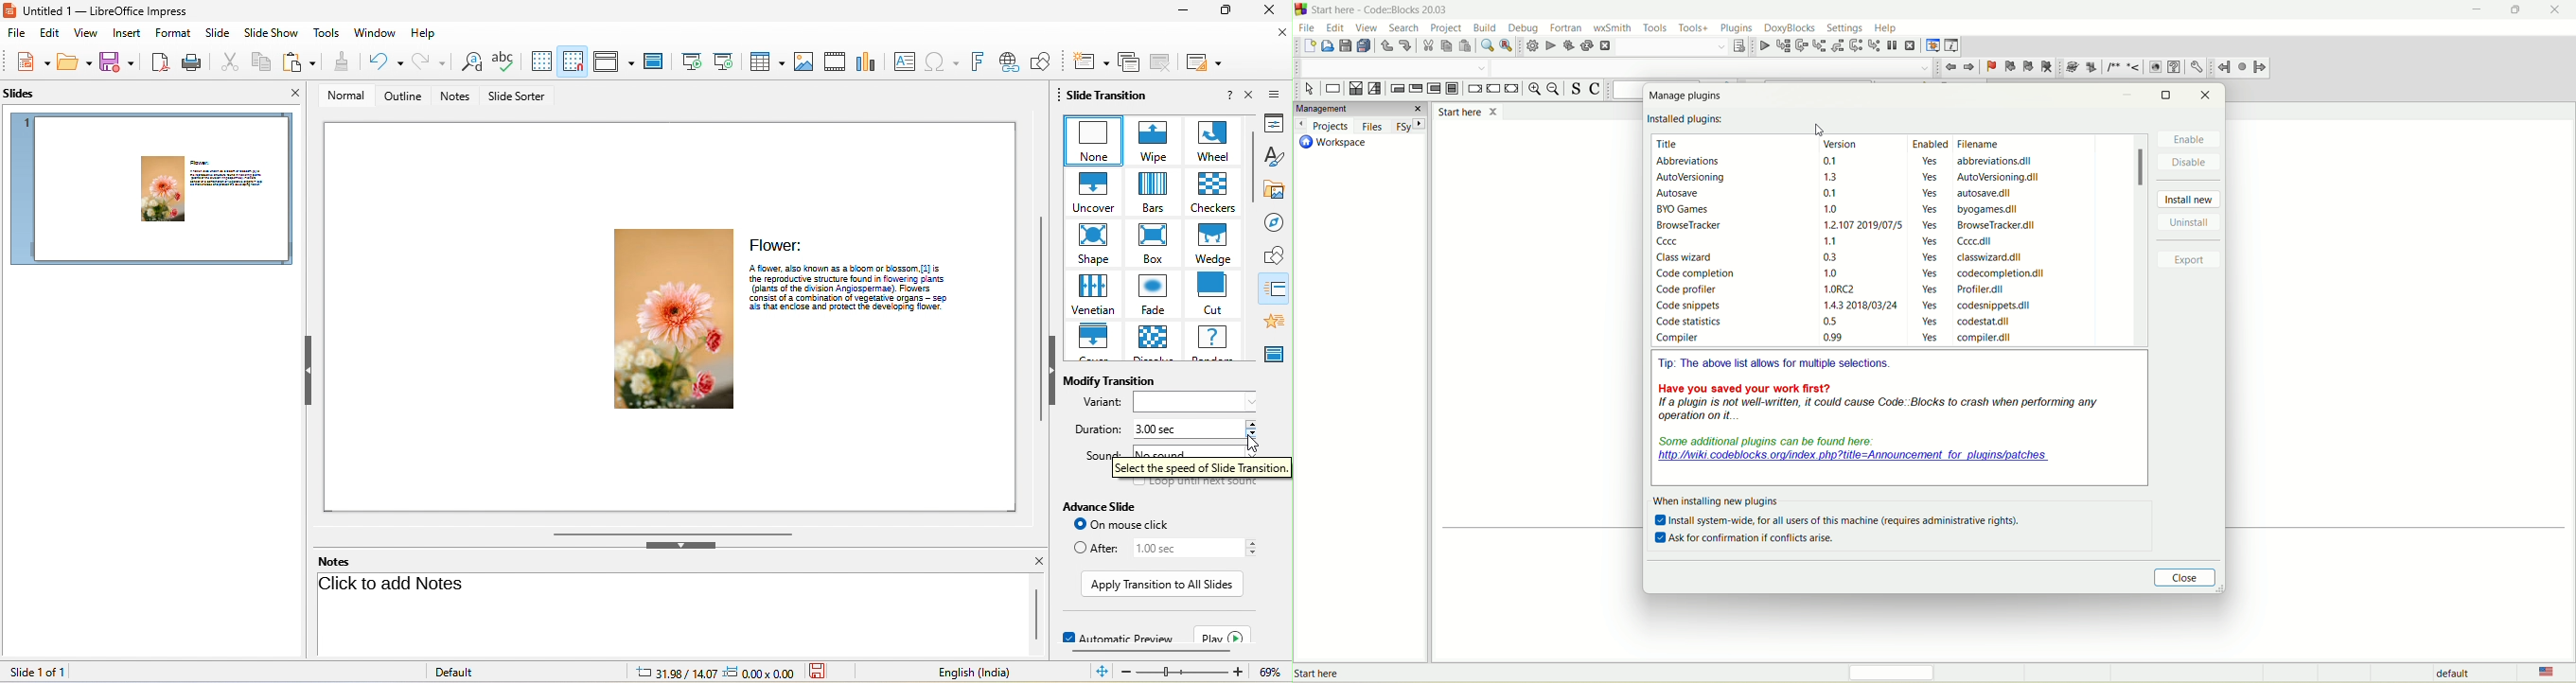 This screenshot has height=700, width=2576. What do you see at coordinates (1100, 454) in the screenshot?
I see `sound` at bounding box center [1100, 454].